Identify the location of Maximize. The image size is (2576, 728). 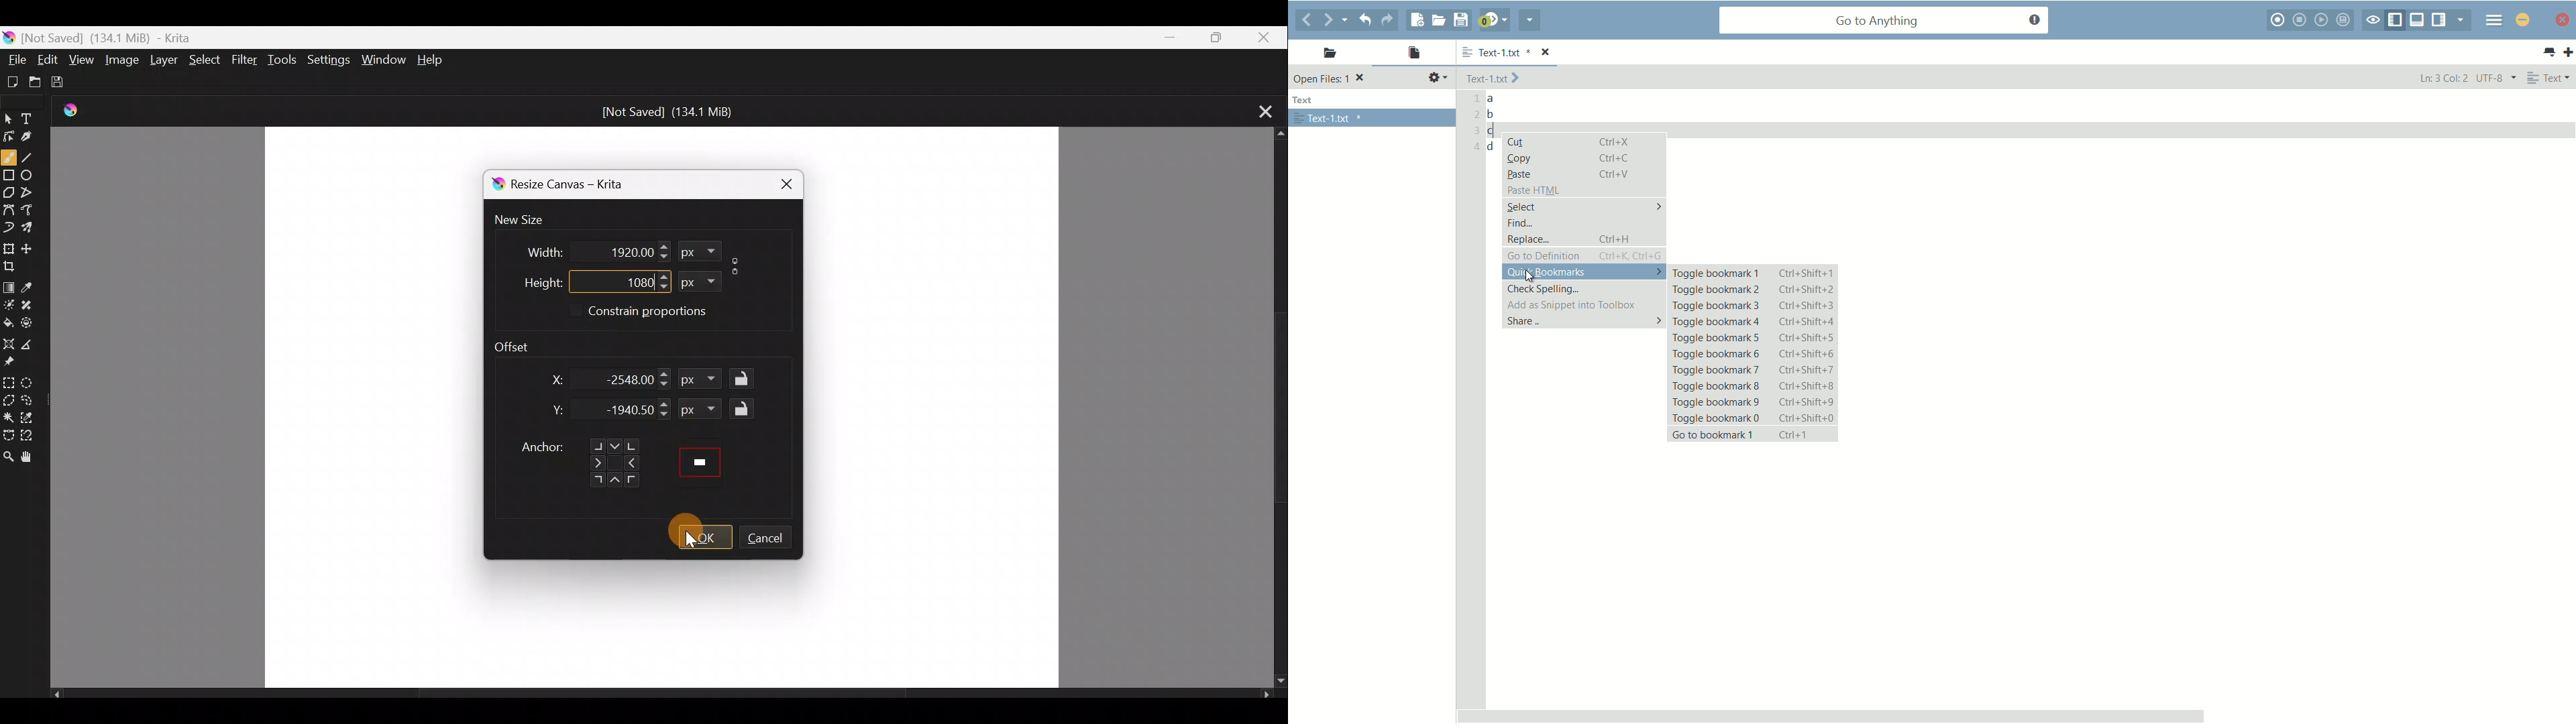
(1212, 36).